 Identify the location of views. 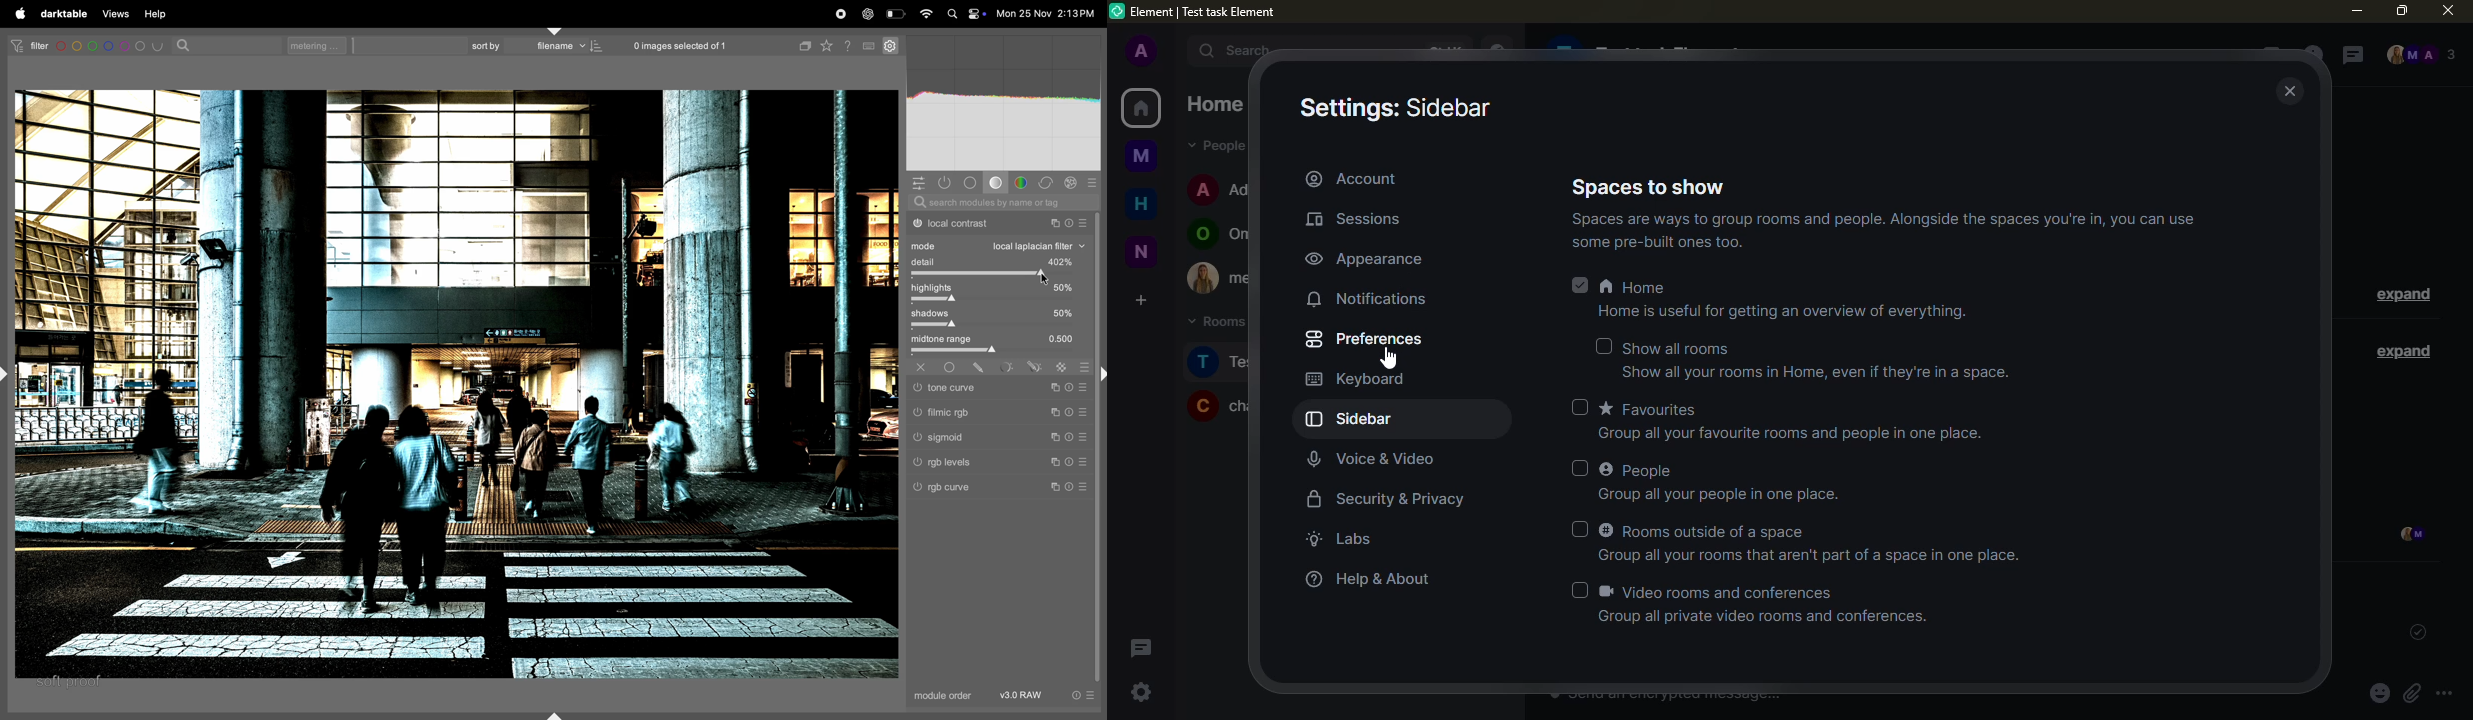
(114, 14).